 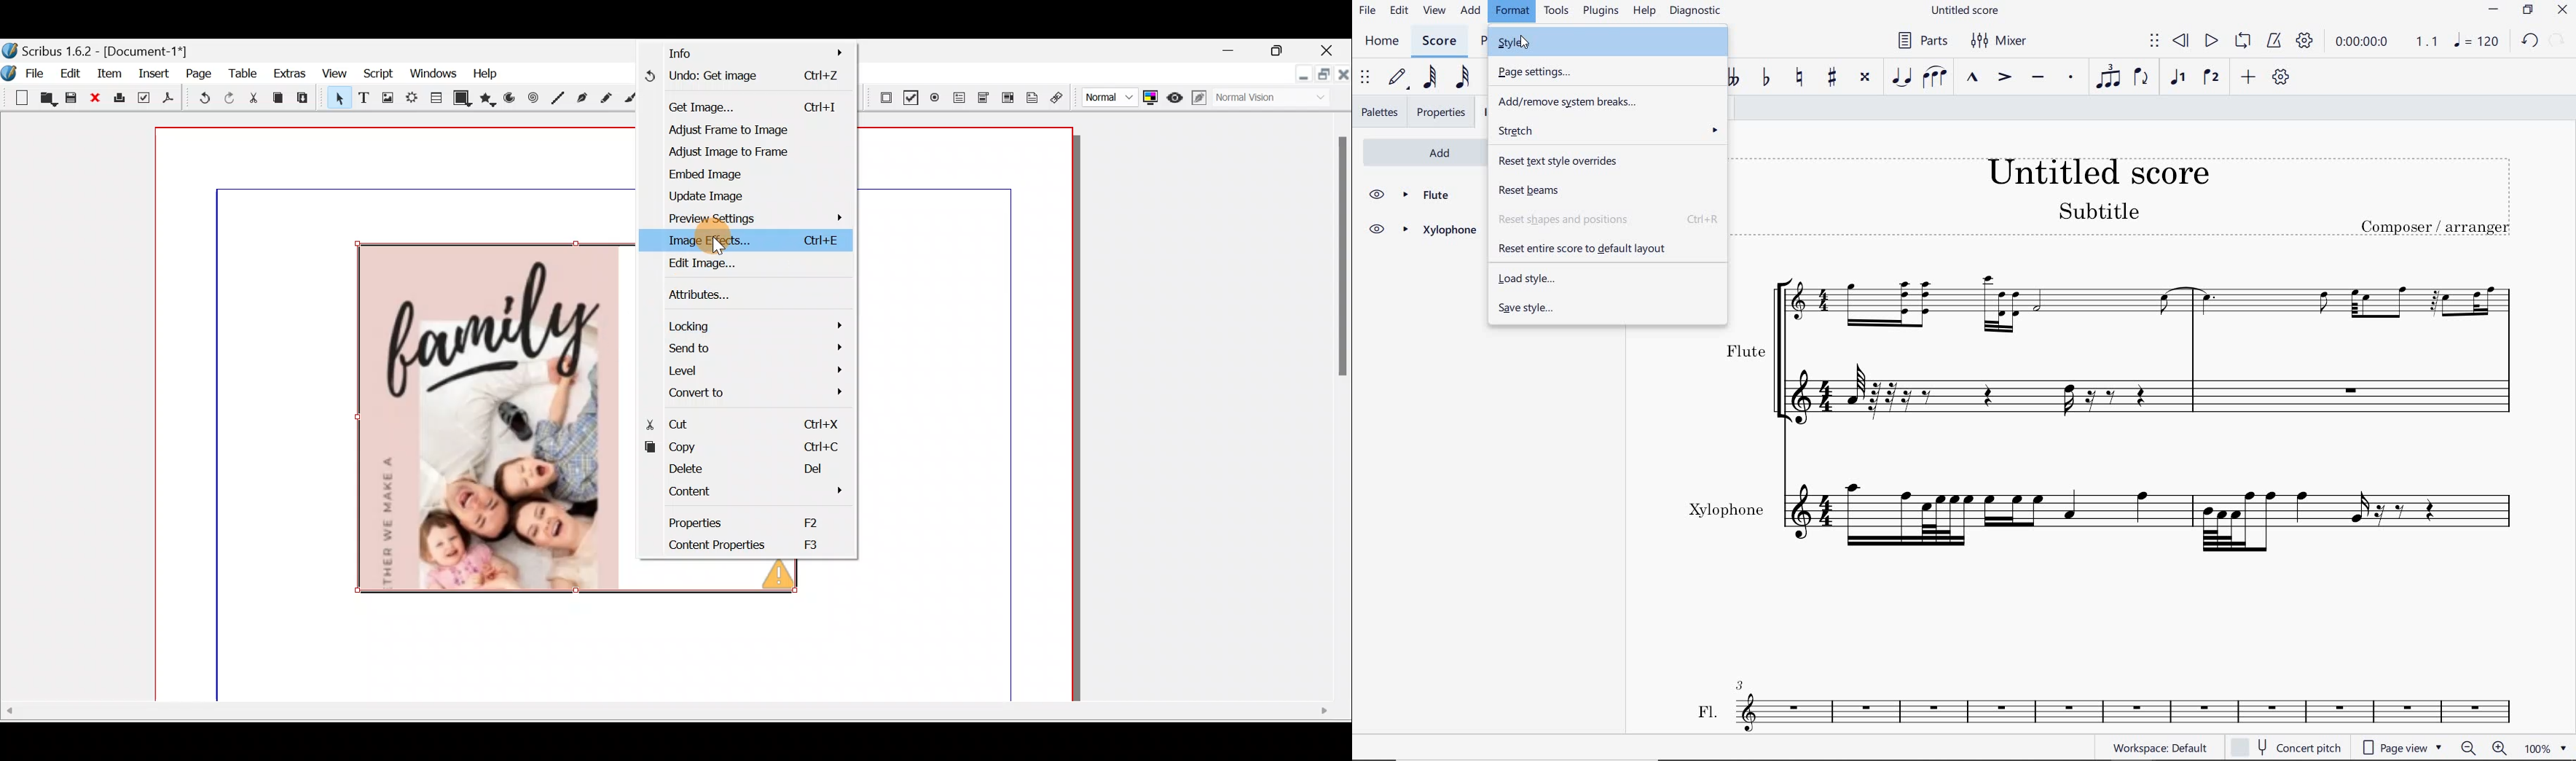 I want to click on Xylophone, so click(x=2111, y=515).